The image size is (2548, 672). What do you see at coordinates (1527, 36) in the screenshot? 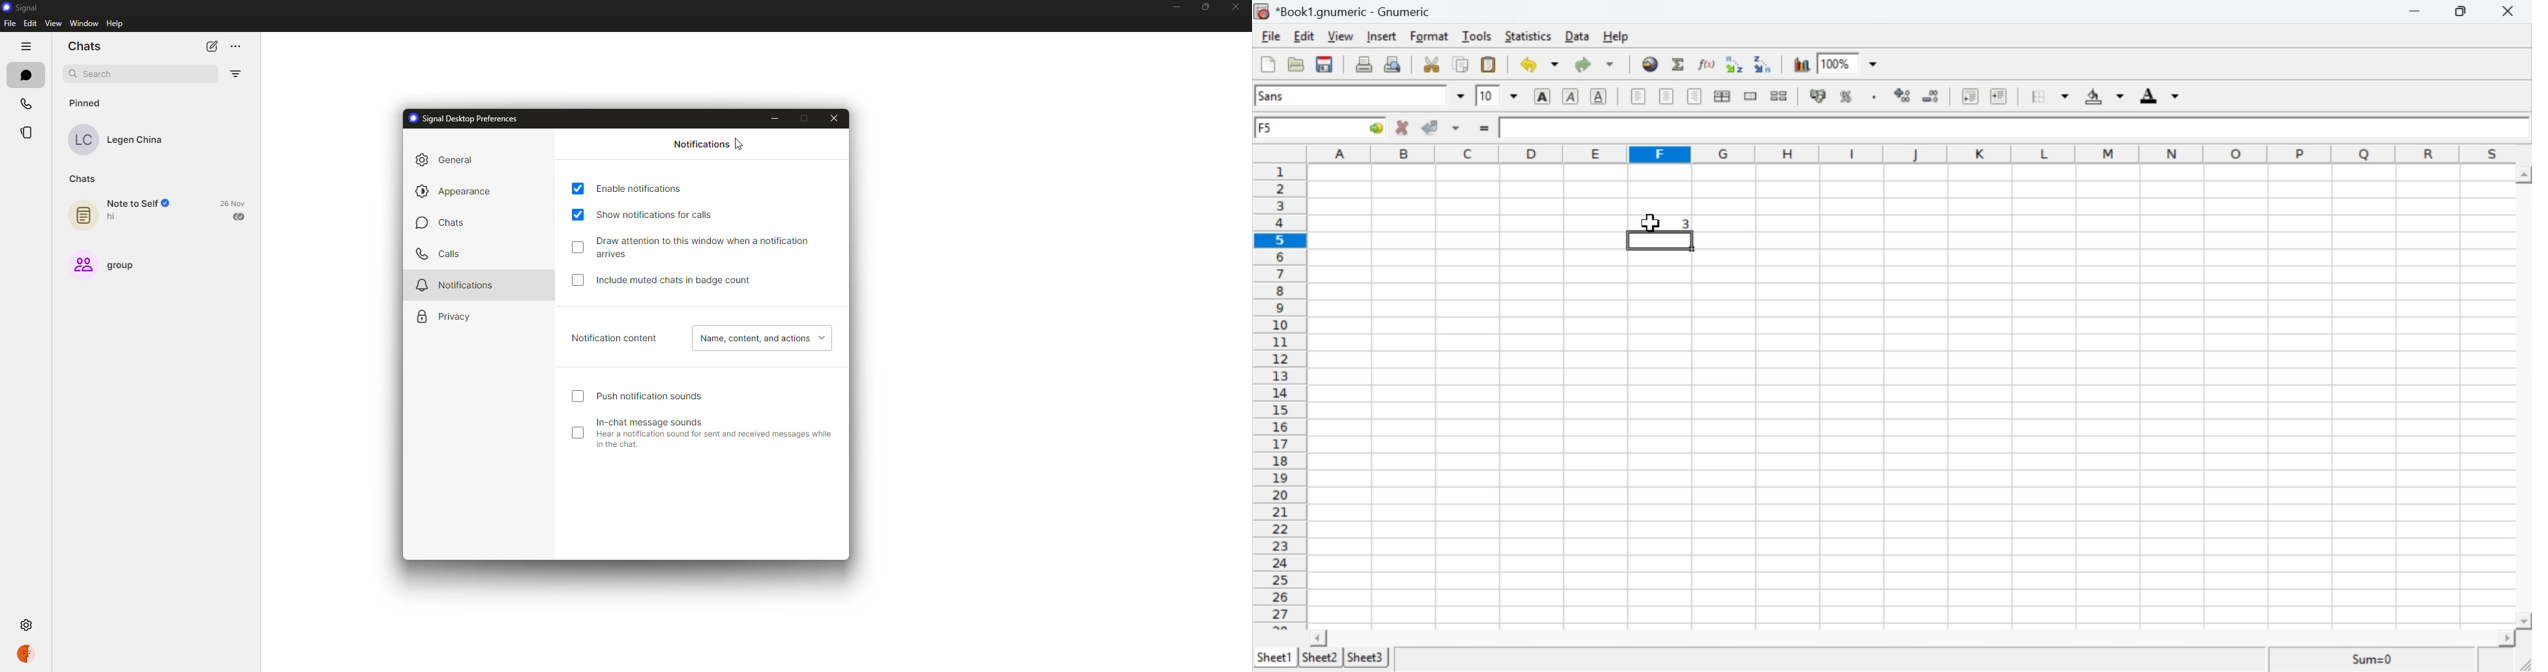
I see `Statistics` at bounding box center [1527, 36].